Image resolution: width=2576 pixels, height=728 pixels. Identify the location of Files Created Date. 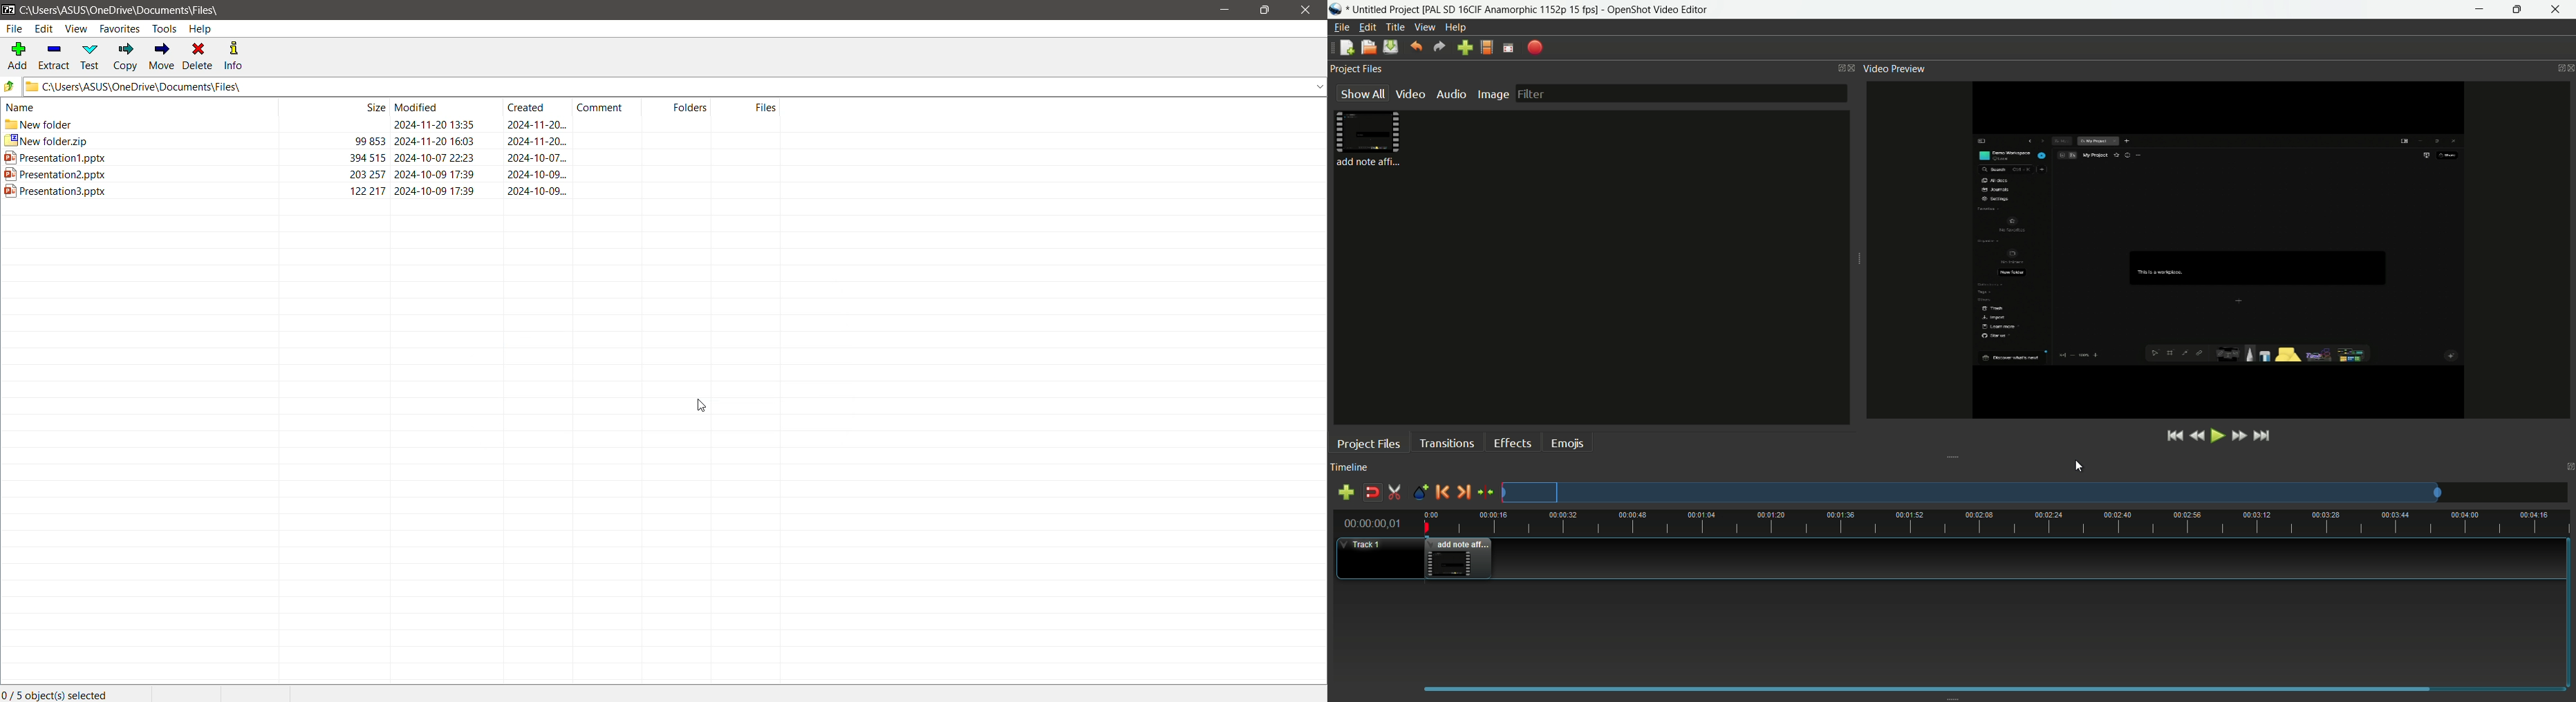
(539, 107).